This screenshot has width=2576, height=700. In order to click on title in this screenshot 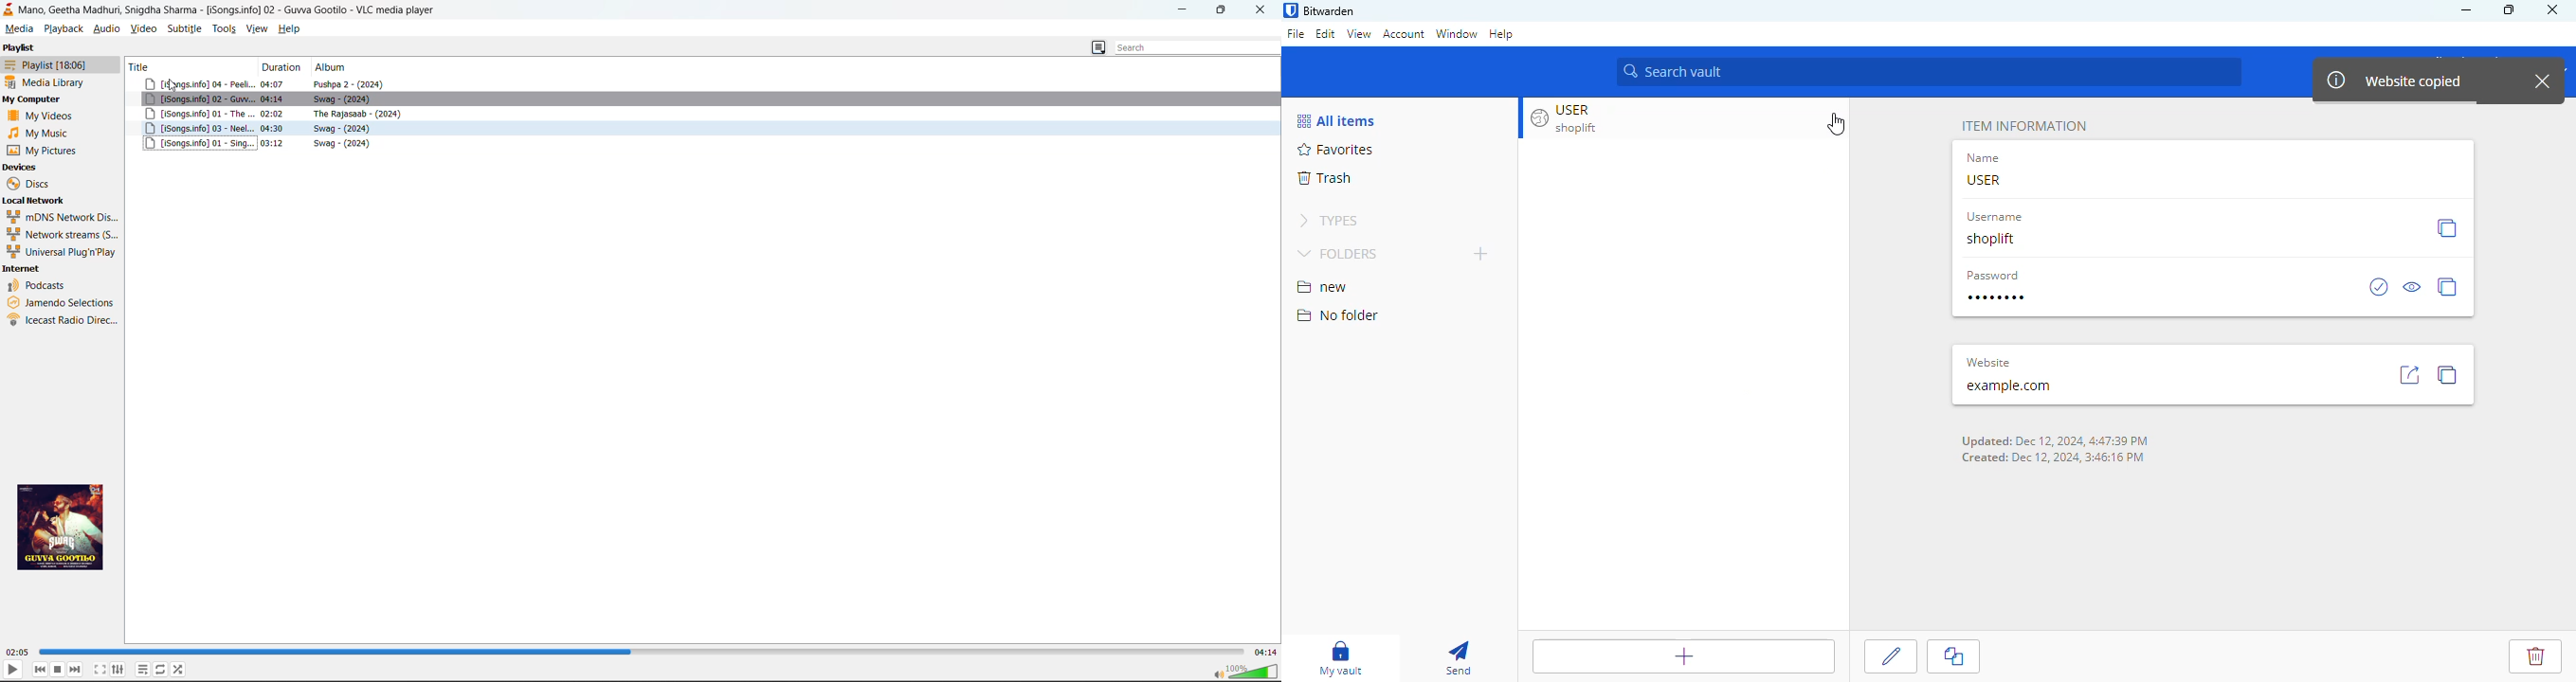, I will do `click(188, 66)`.